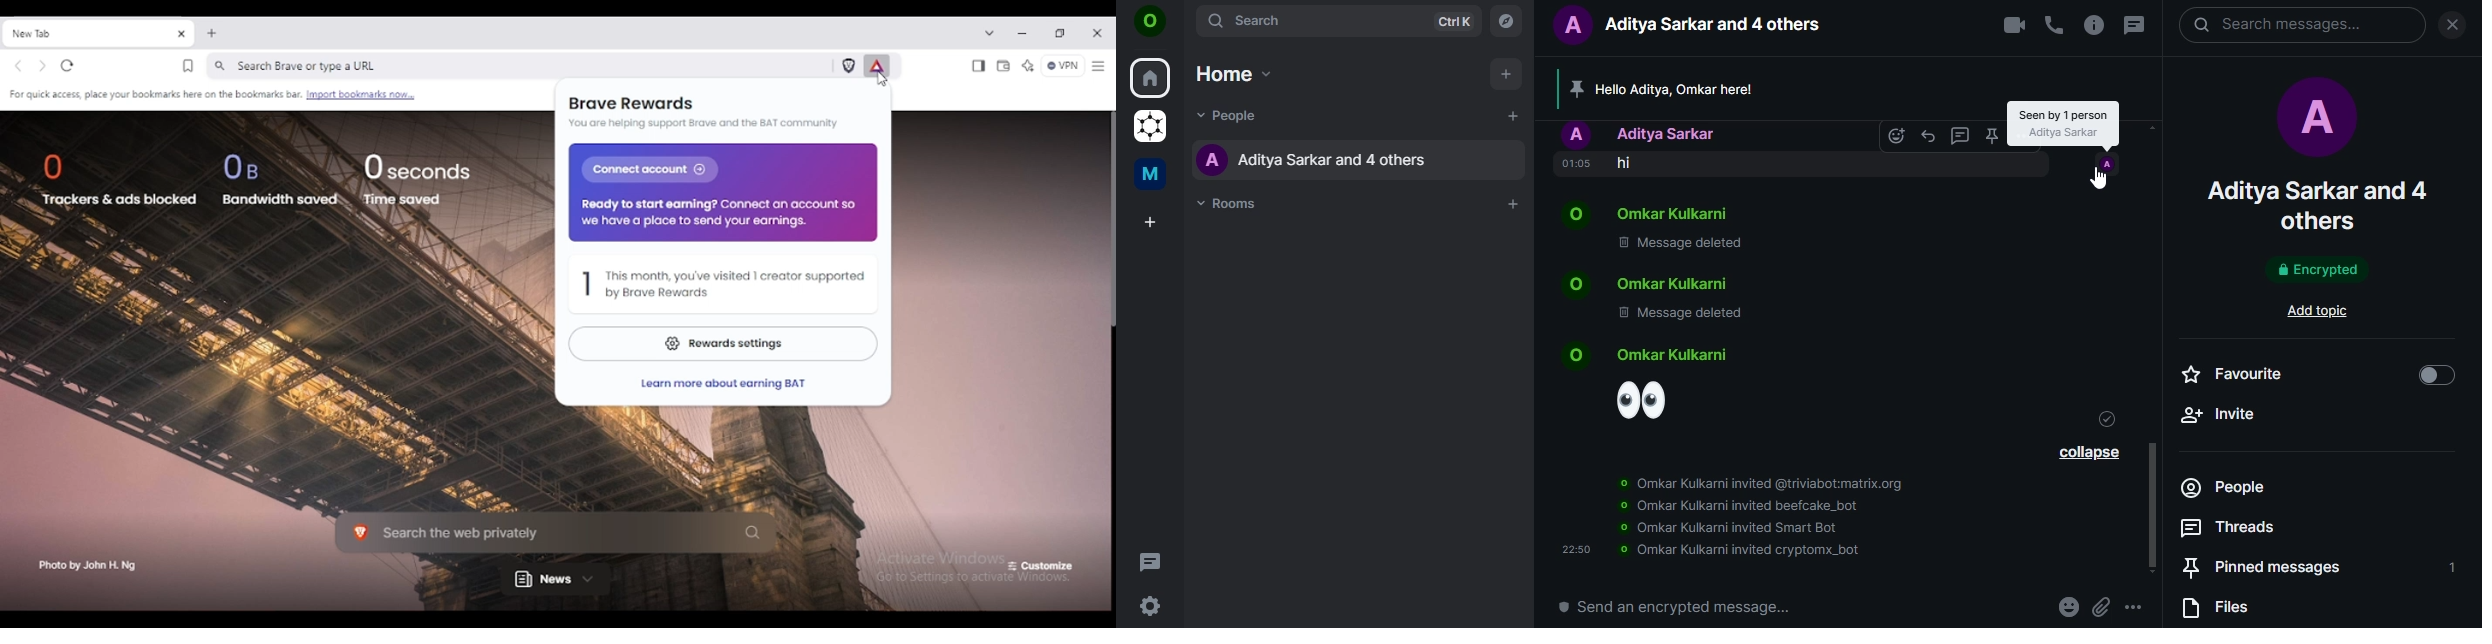  I want to click on you are helping support brave and the BAT community, so click(706, 123).